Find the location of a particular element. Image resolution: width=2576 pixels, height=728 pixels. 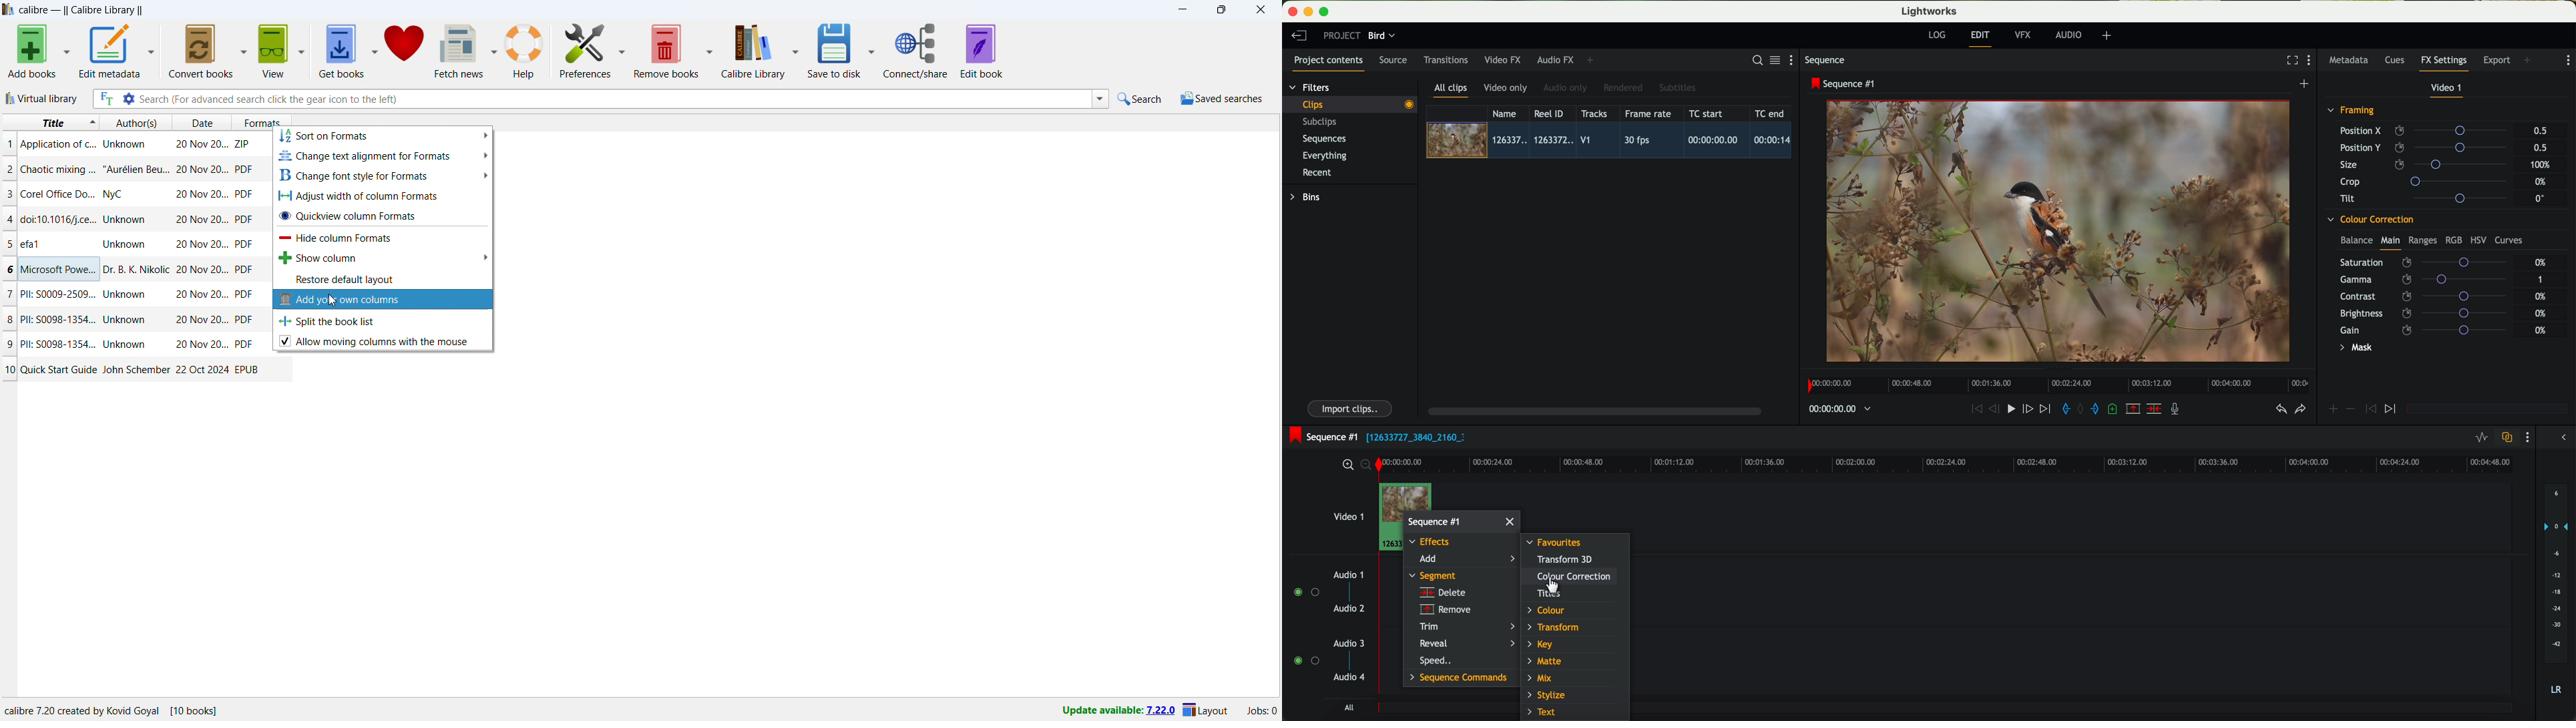

title is located at coordinates (59, 369).